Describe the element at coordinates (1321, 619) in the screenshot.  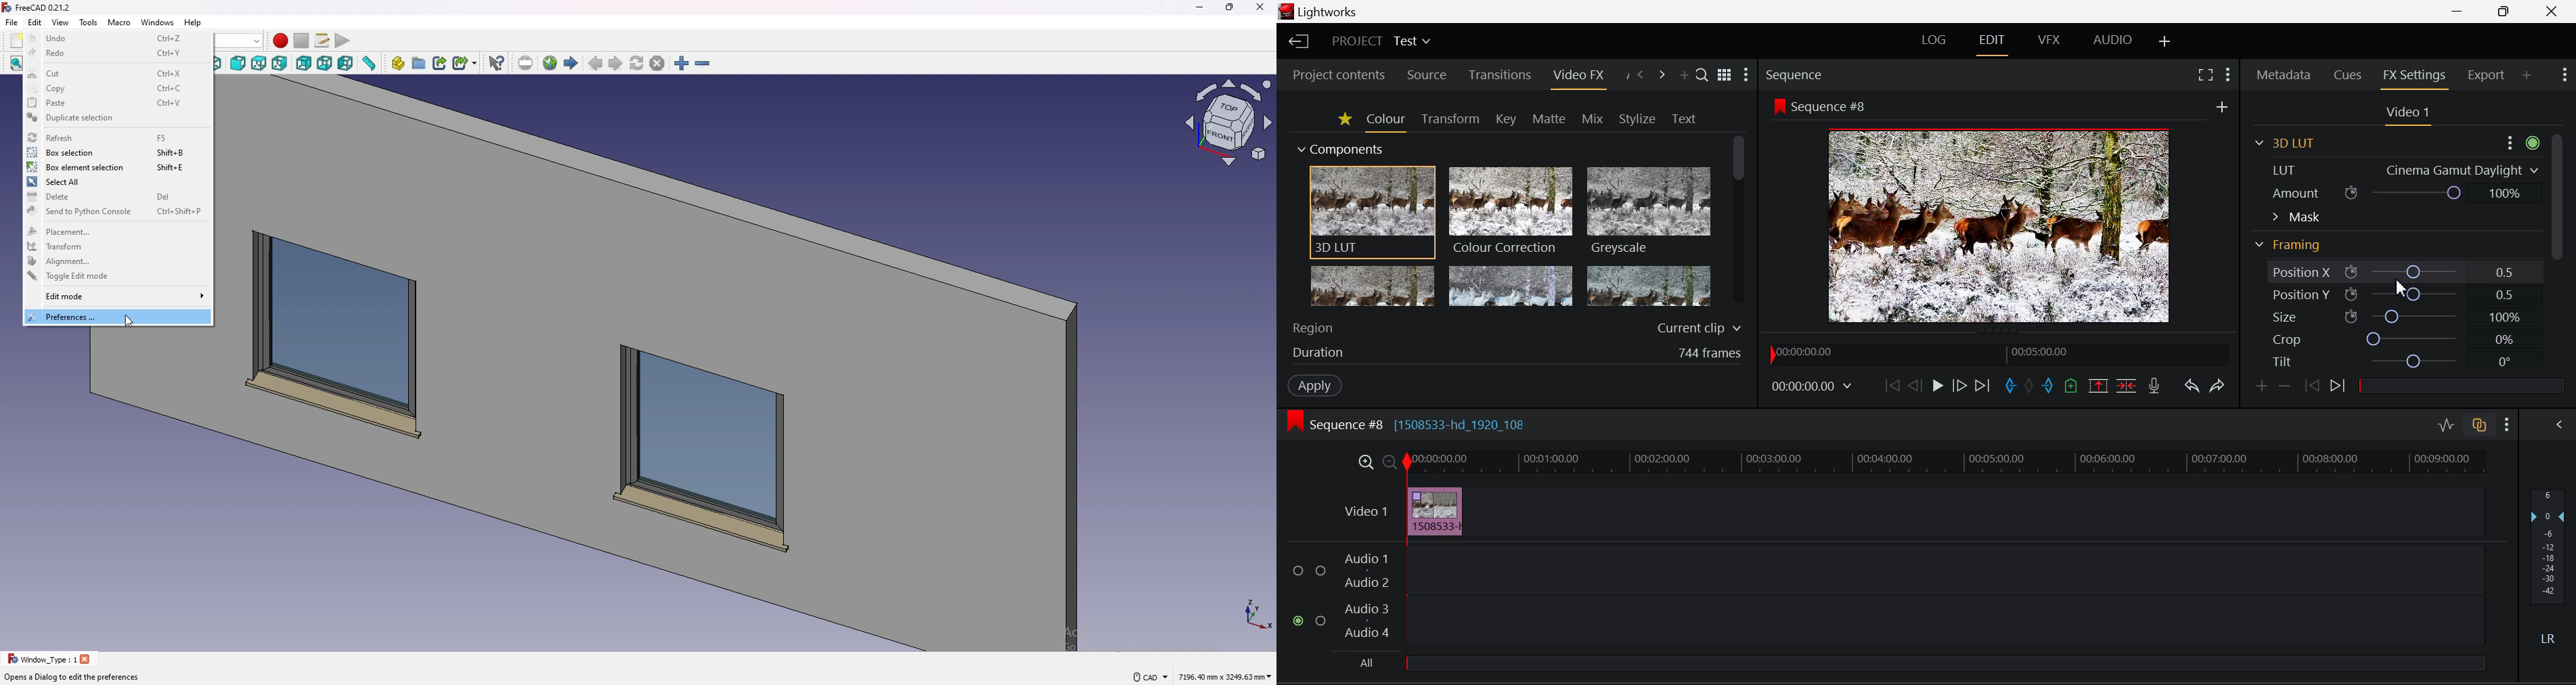
I see `Audio Input Checkbox` at that location.